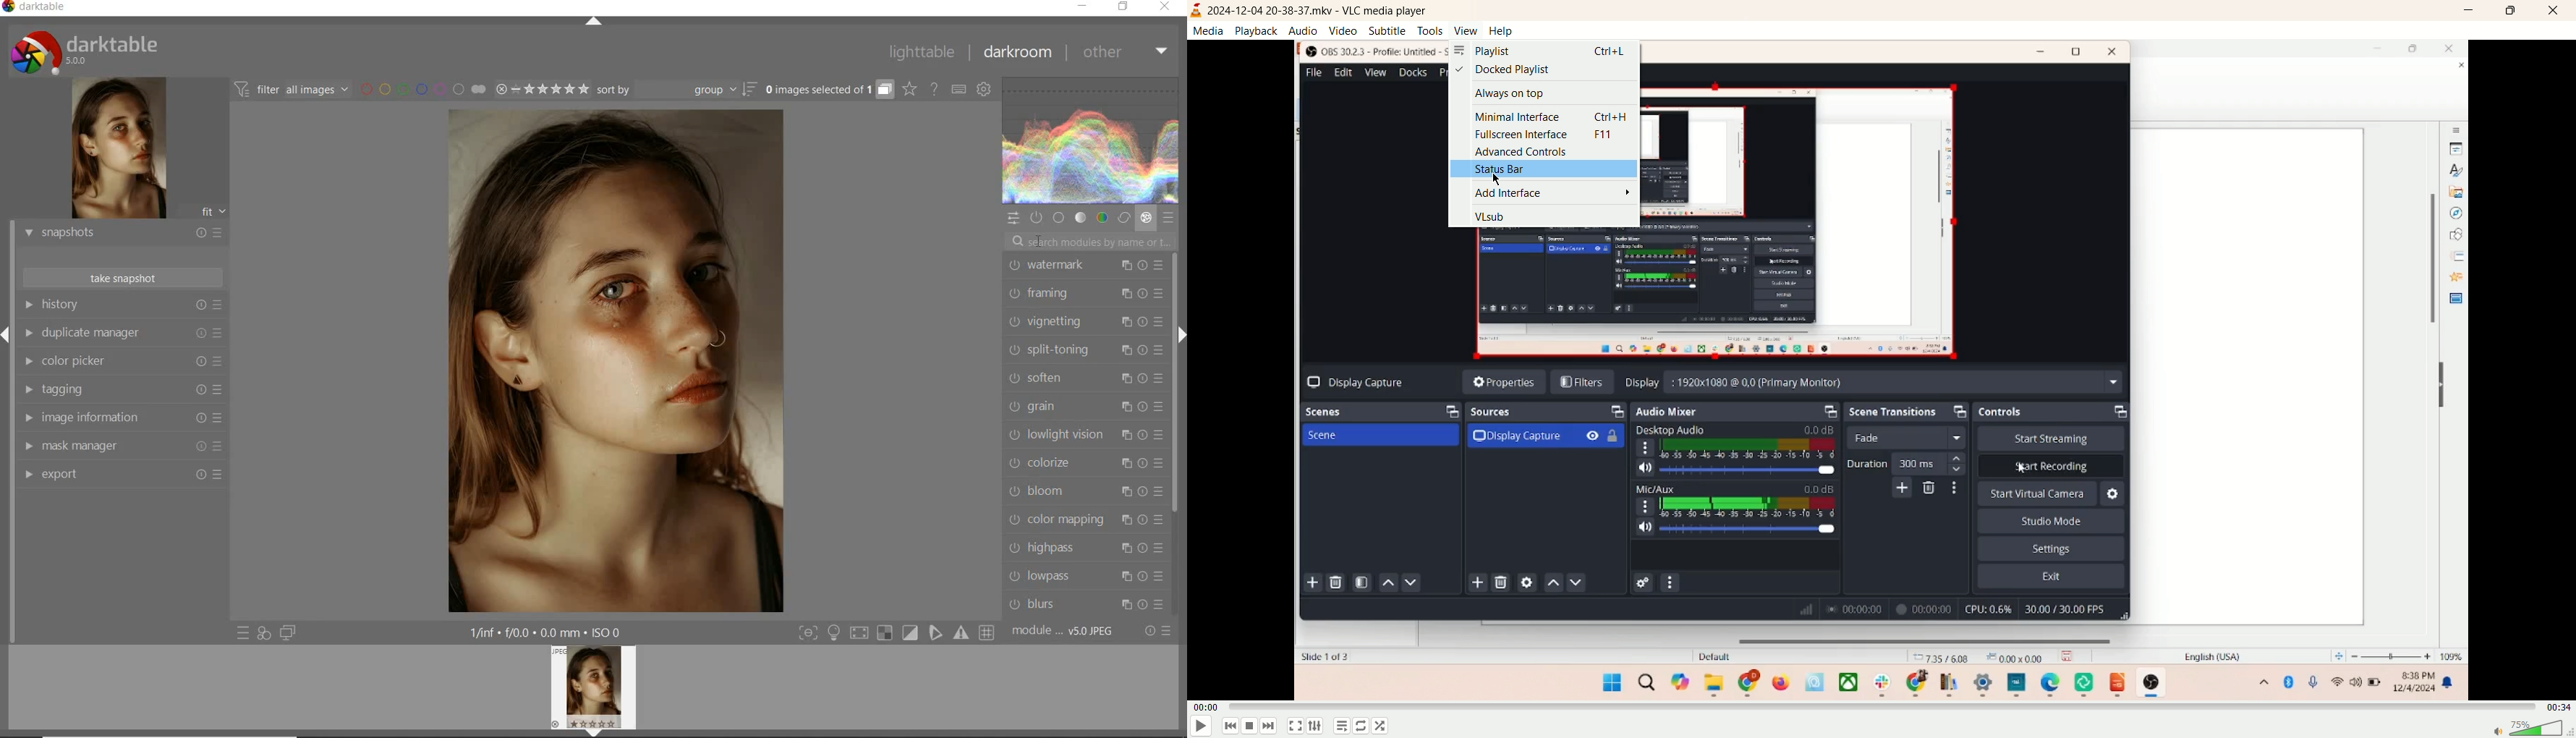 The height and width of the screenshot is (756, 2576). Describe the element at coordinates (122, 362) in the screenshot. I see `color picker` at that location.